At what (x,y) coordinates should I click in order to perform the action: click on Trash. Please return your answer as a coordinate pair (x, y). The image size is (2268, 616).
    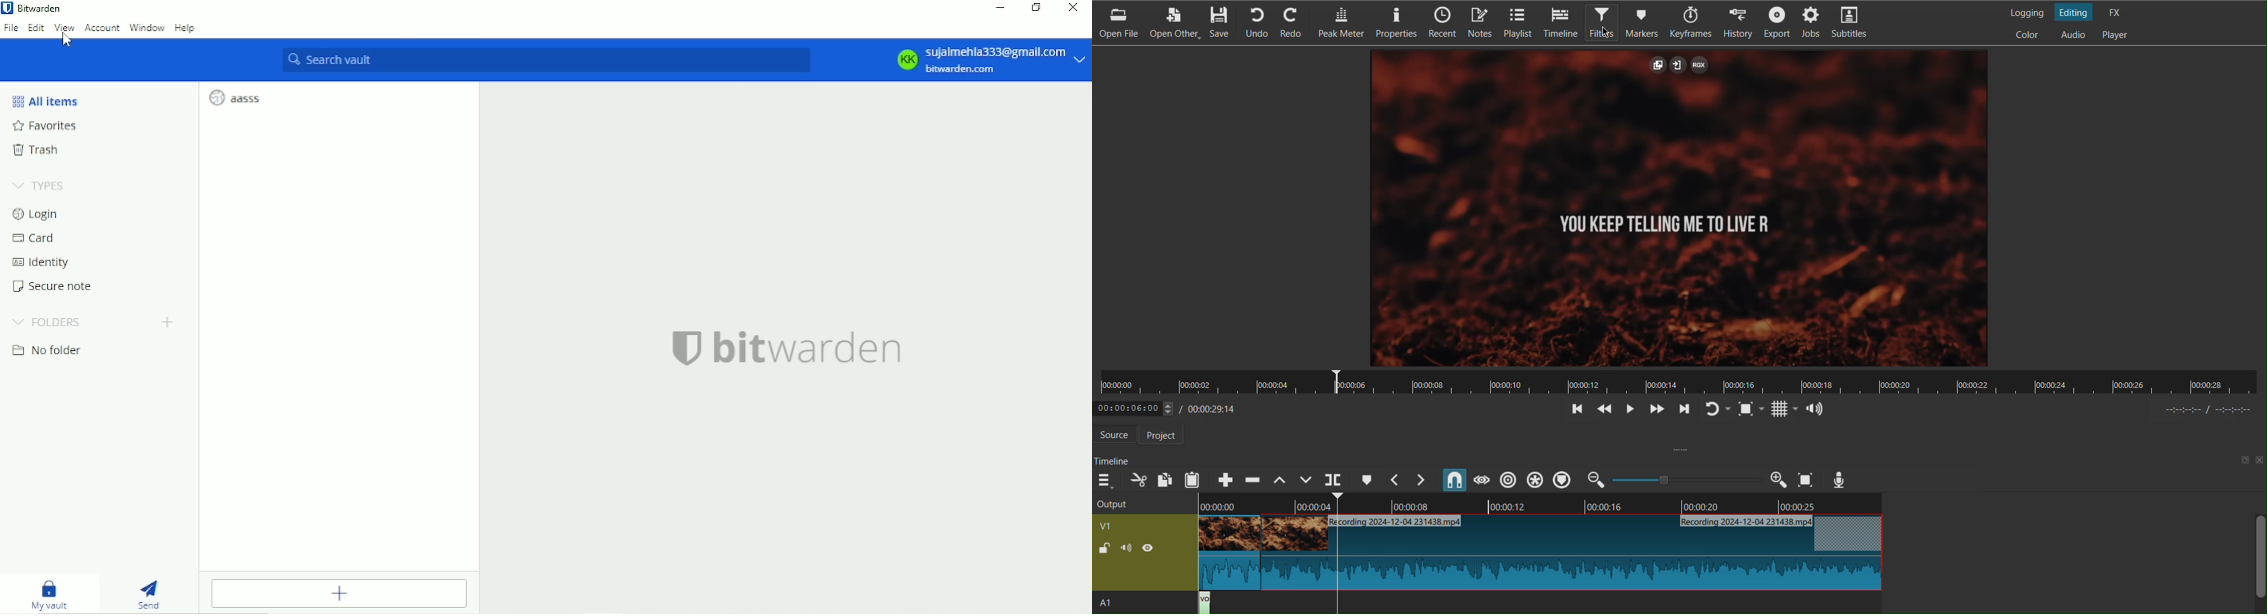
    Looking at the image, I should click on (44, 151).